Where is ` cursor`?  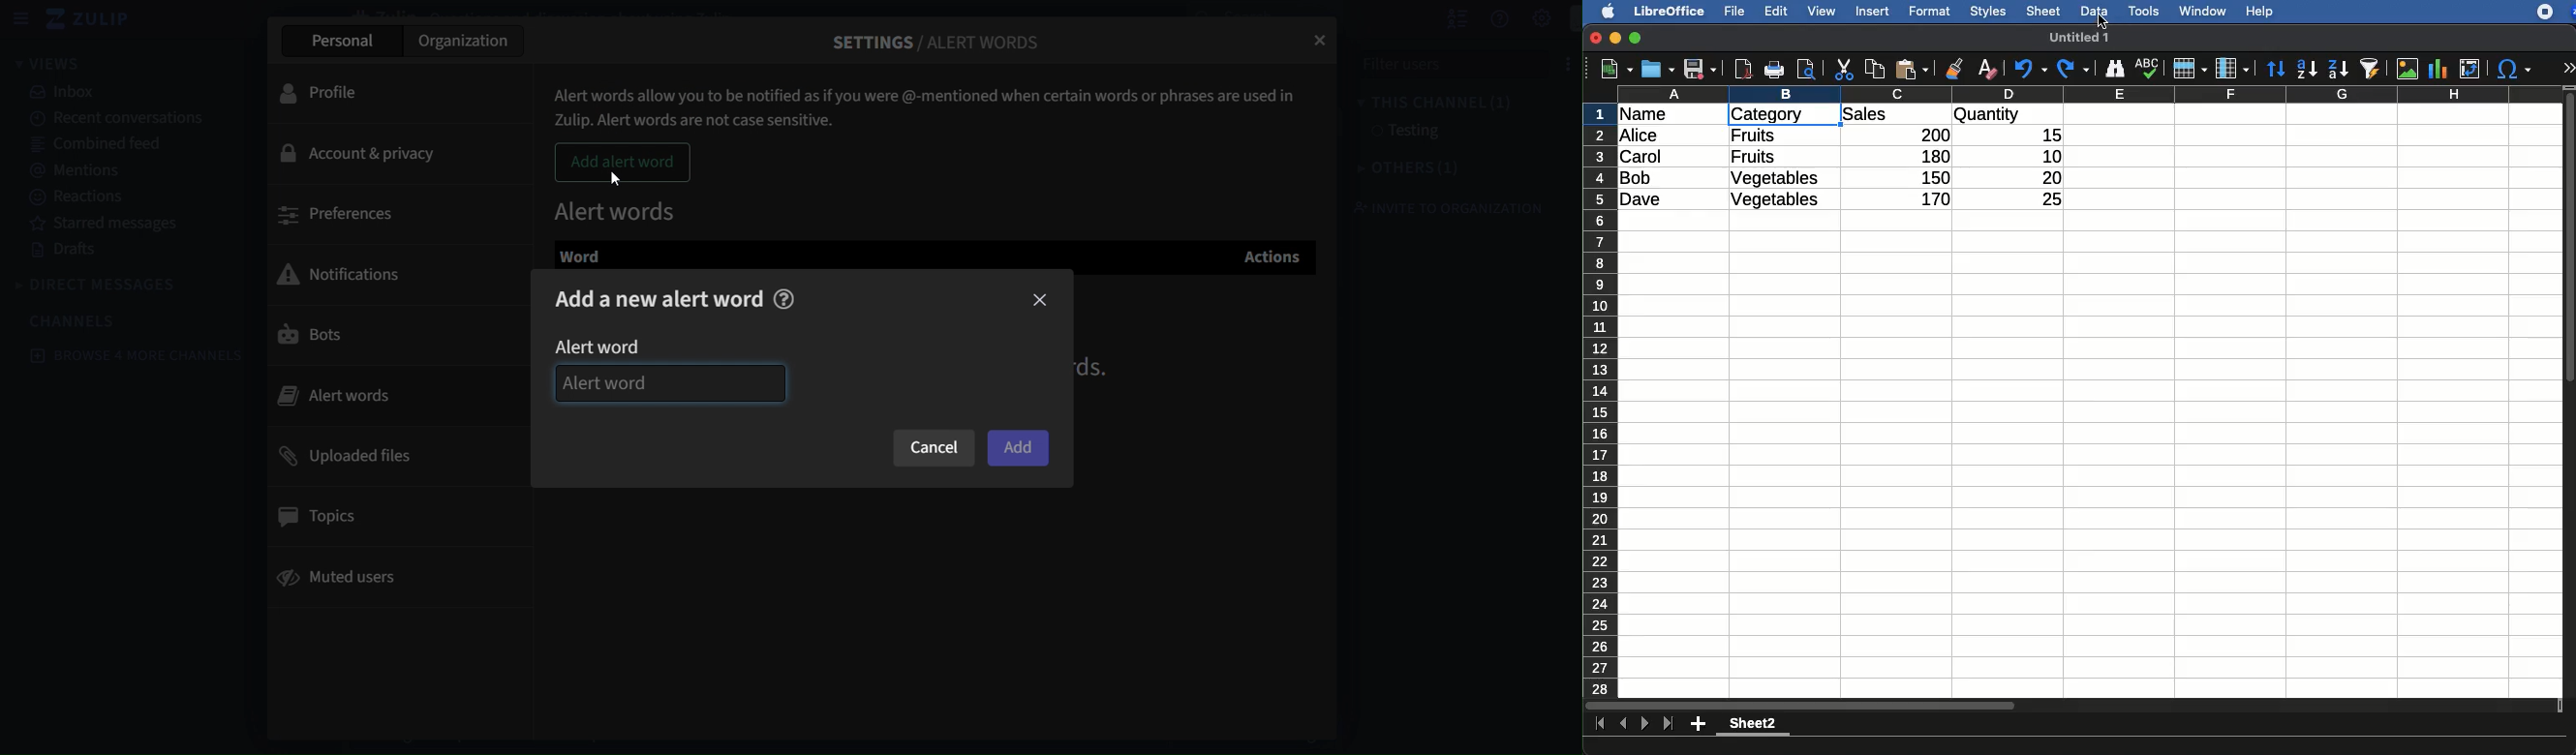
 cursor is located at coordinates (2105, 22).